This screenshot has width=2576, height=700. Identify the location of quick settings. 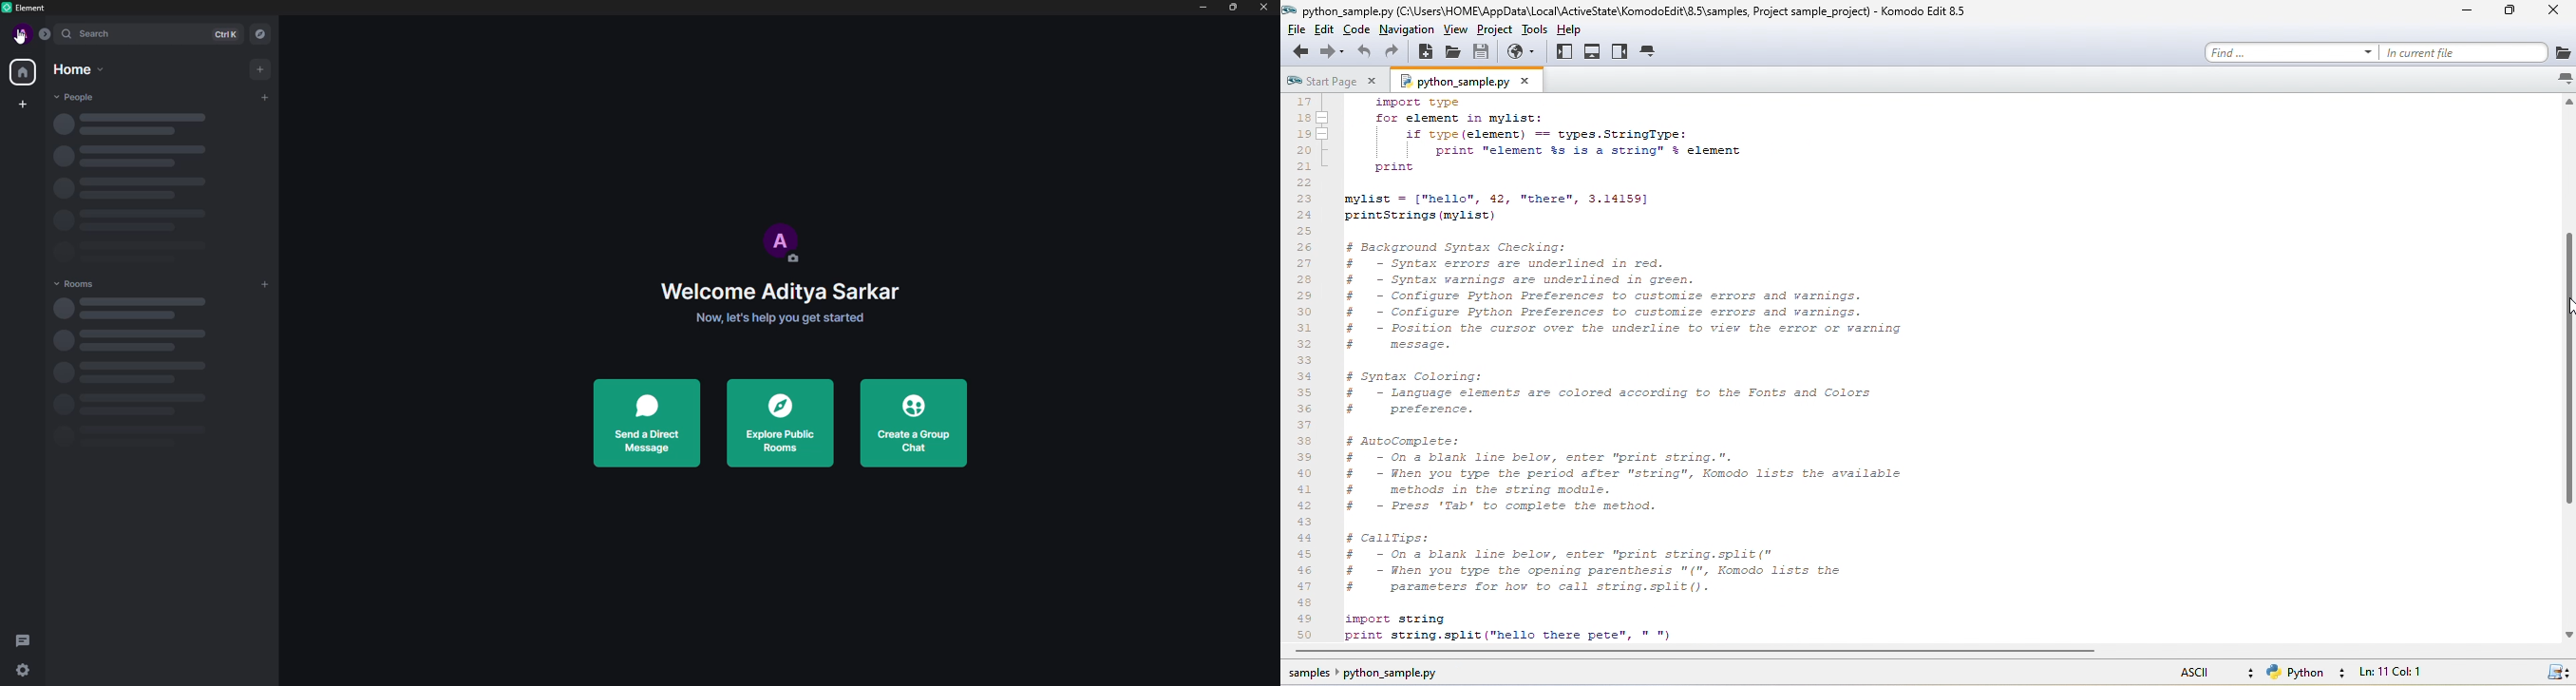
(23, 669).